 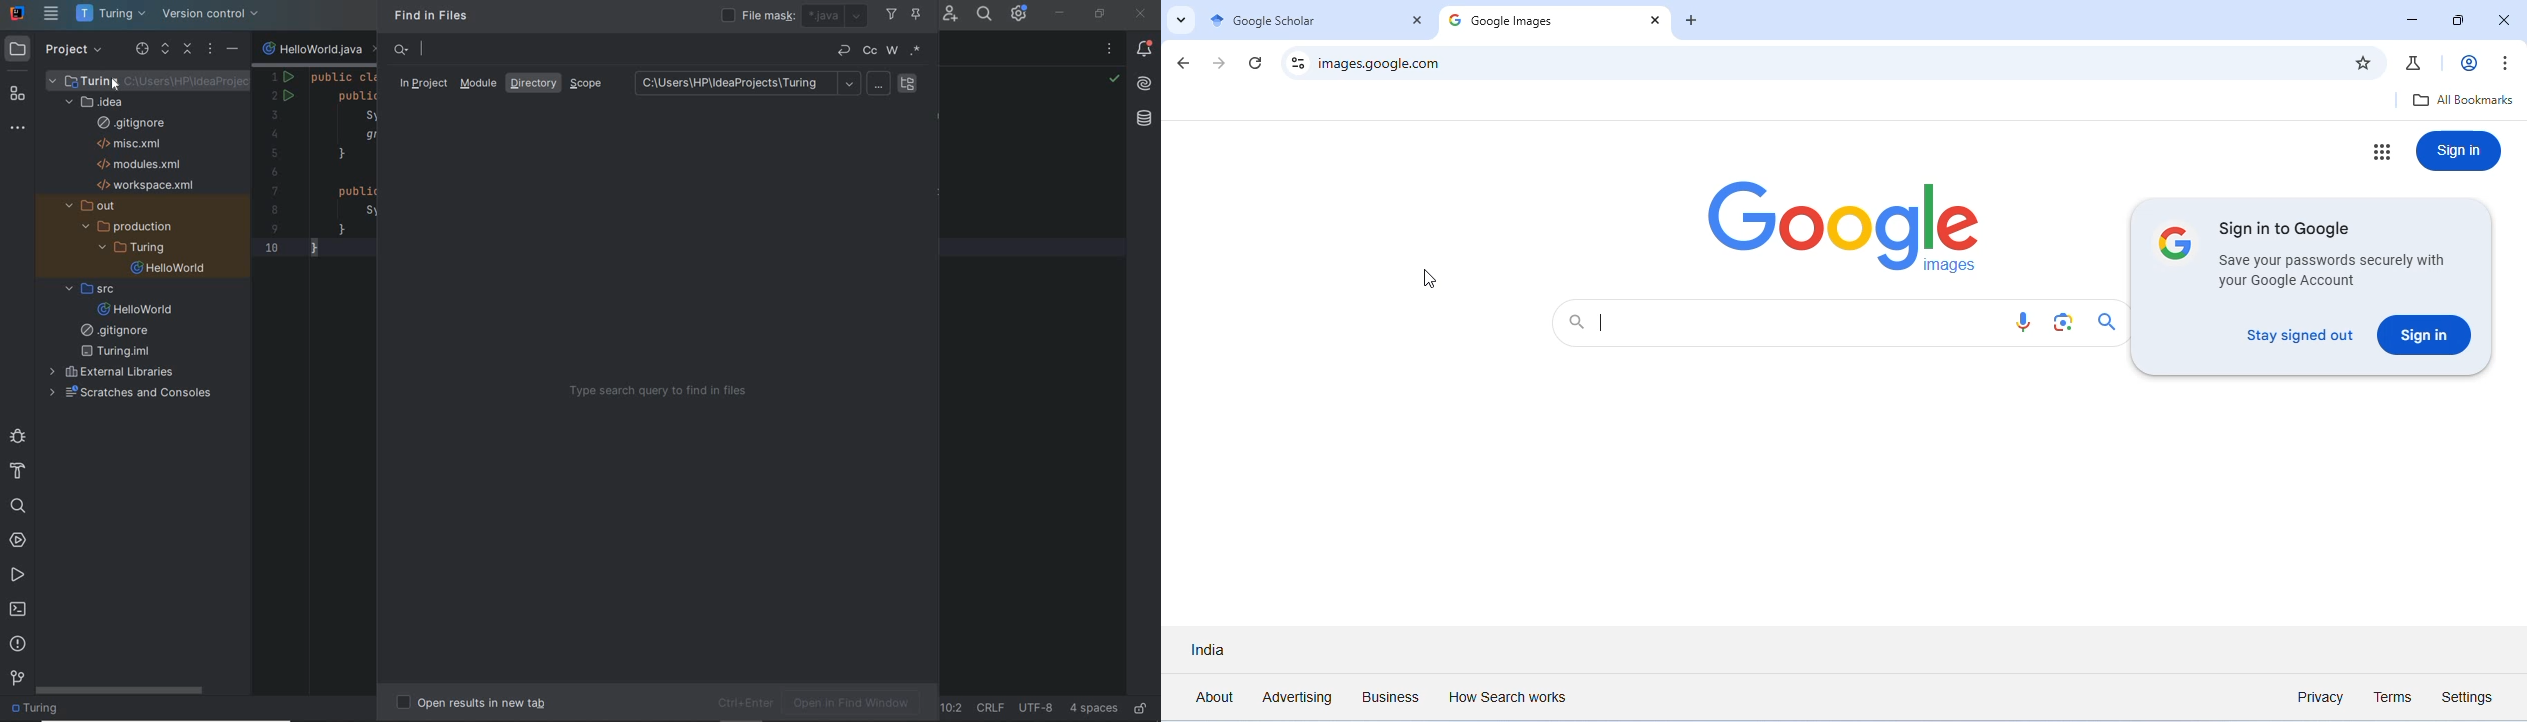 I want to click on In project, so click(x=420, y=84).